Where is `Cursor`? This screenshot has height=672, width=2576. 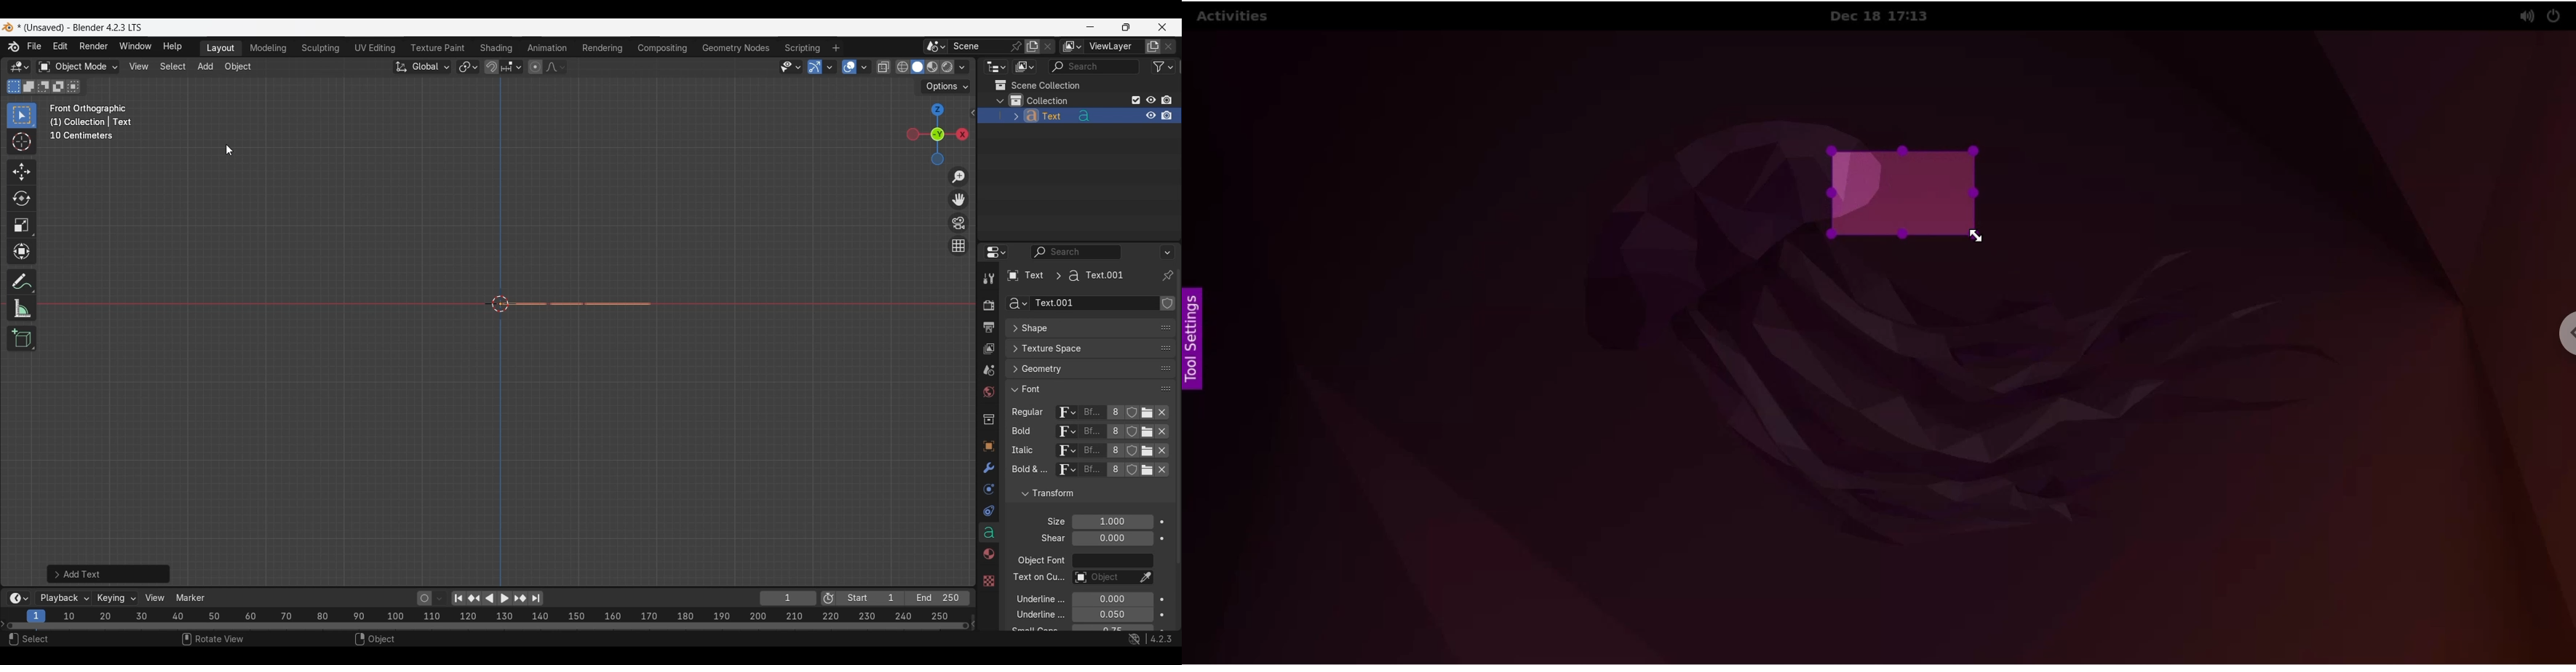
Cursor is located at coordinates (22, 143).